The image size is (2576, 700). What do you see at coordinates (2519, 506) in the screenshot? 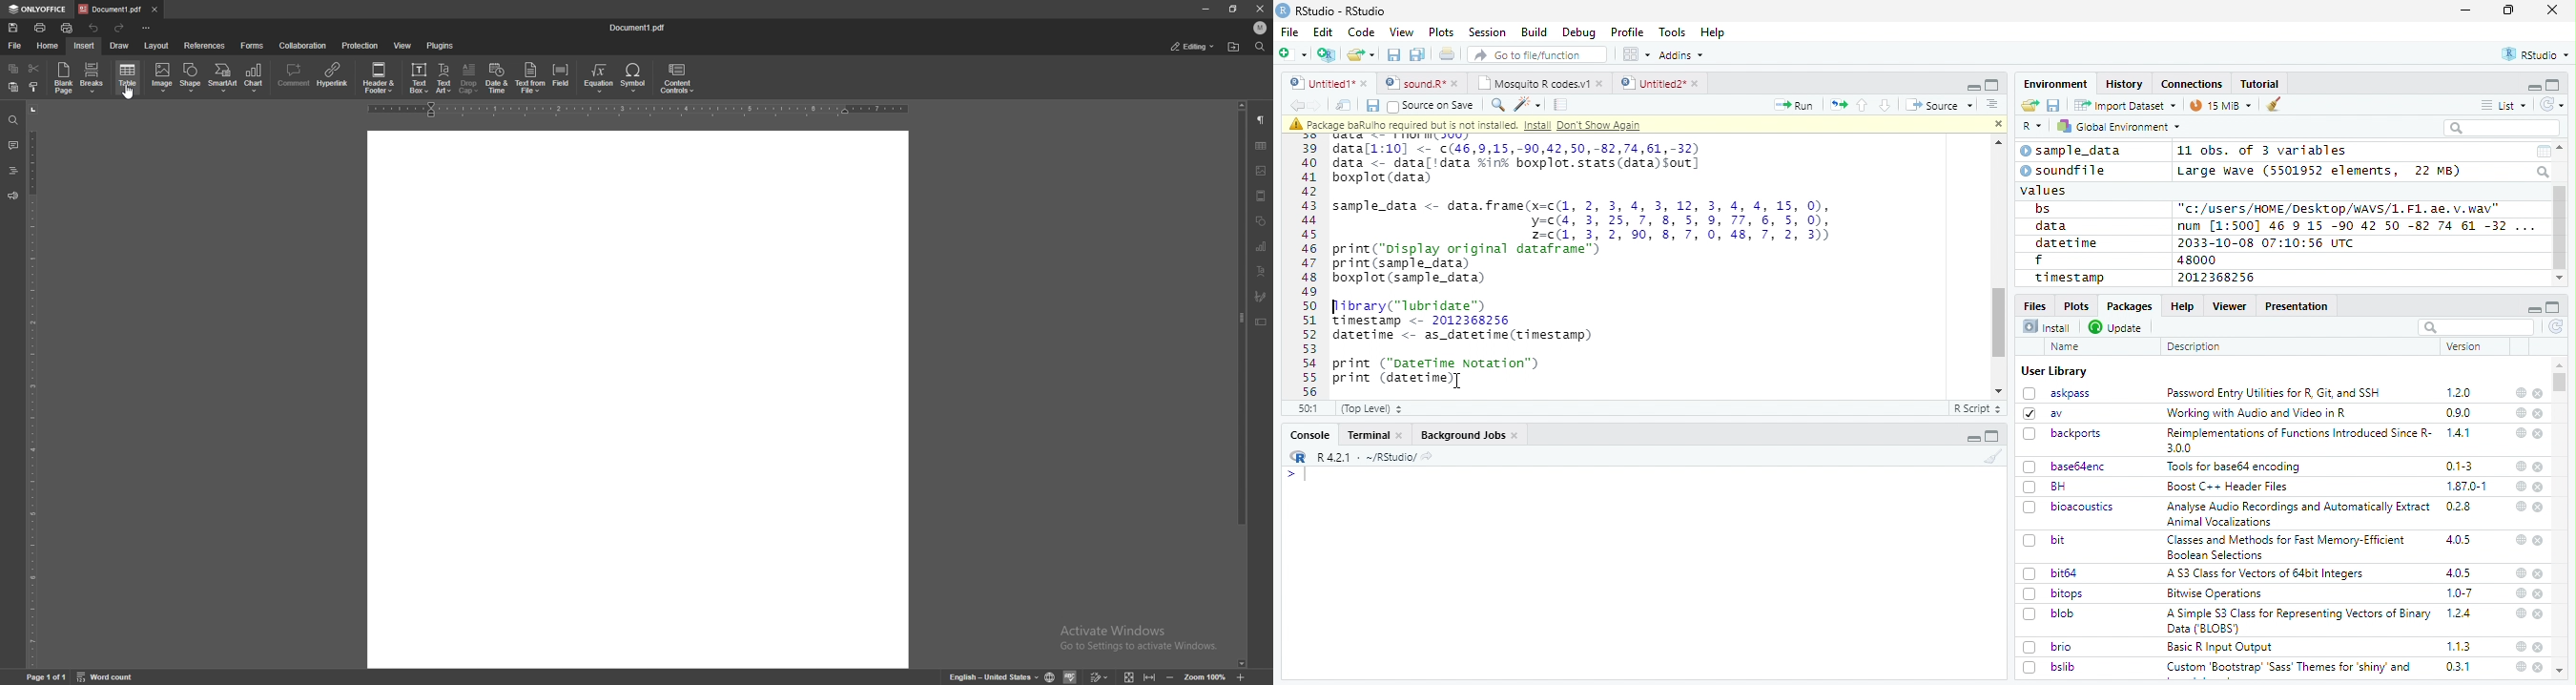
I see `help` at bounding box center [2519, 506].